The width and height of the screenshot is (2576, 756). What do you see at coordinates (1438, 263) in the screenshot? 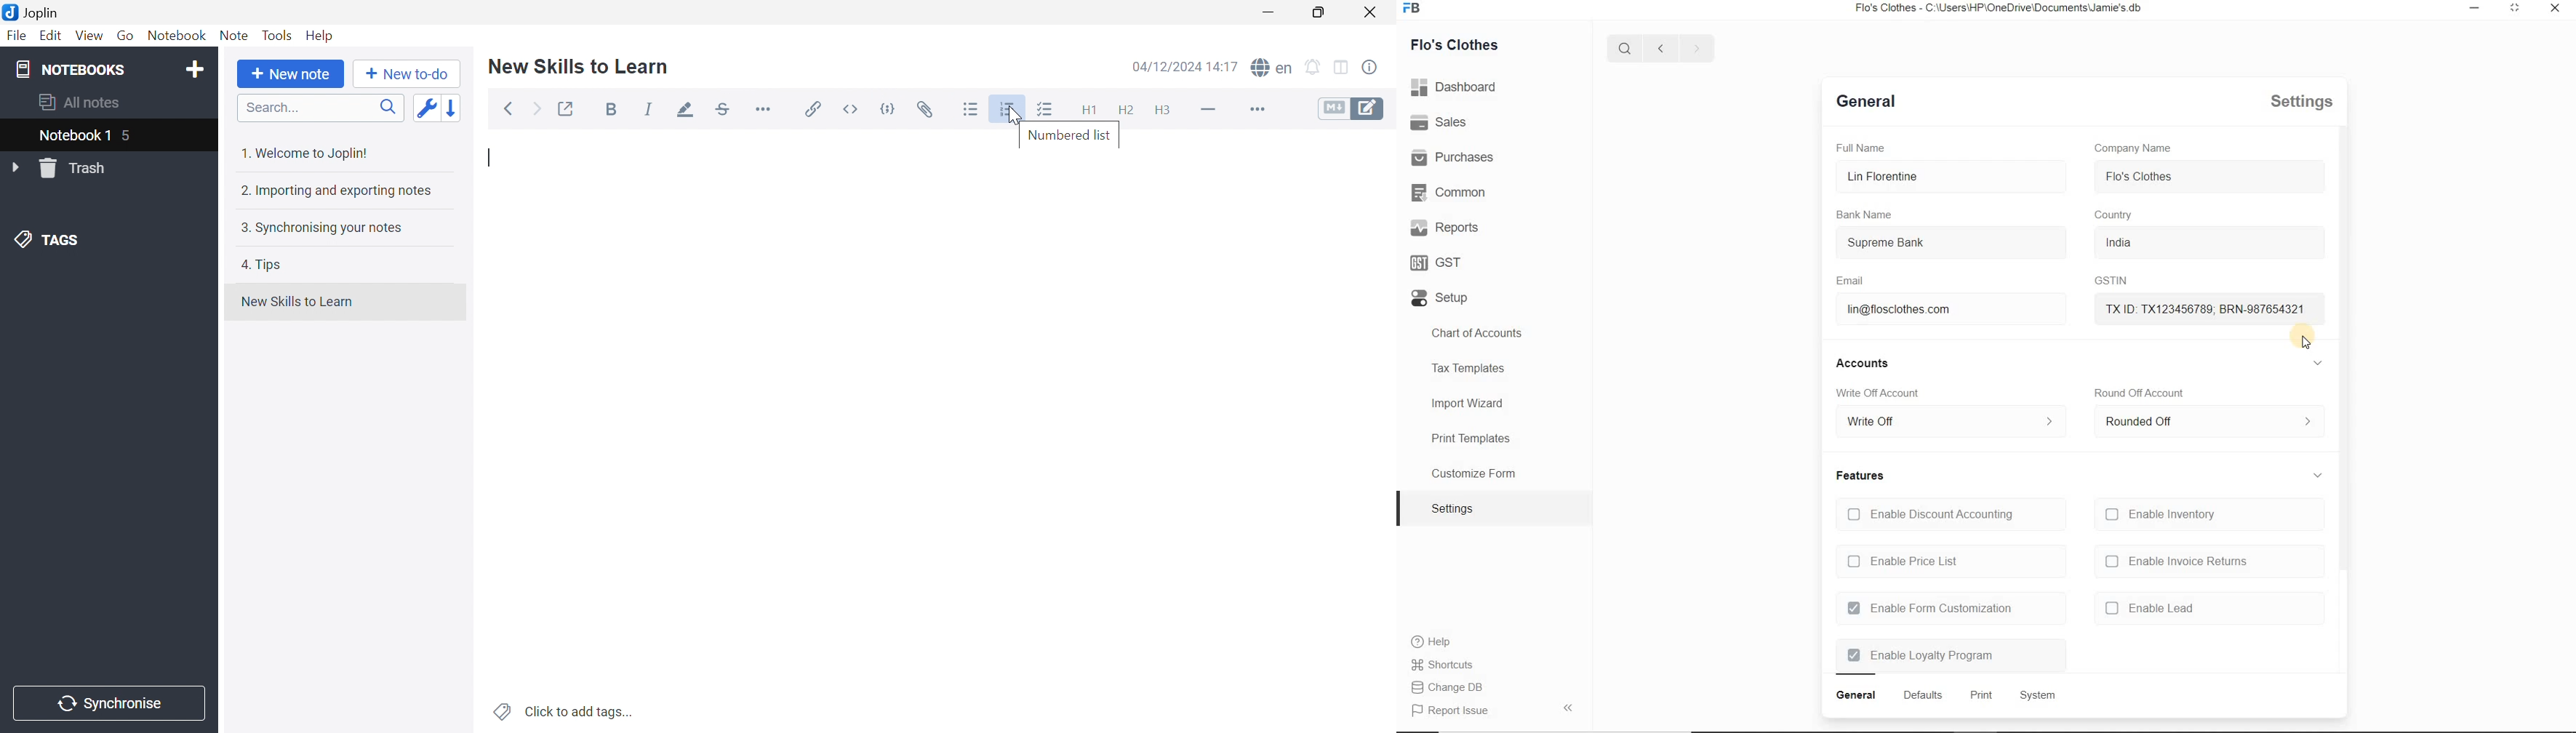
I see `GST` at bounding box center [1438, 263].